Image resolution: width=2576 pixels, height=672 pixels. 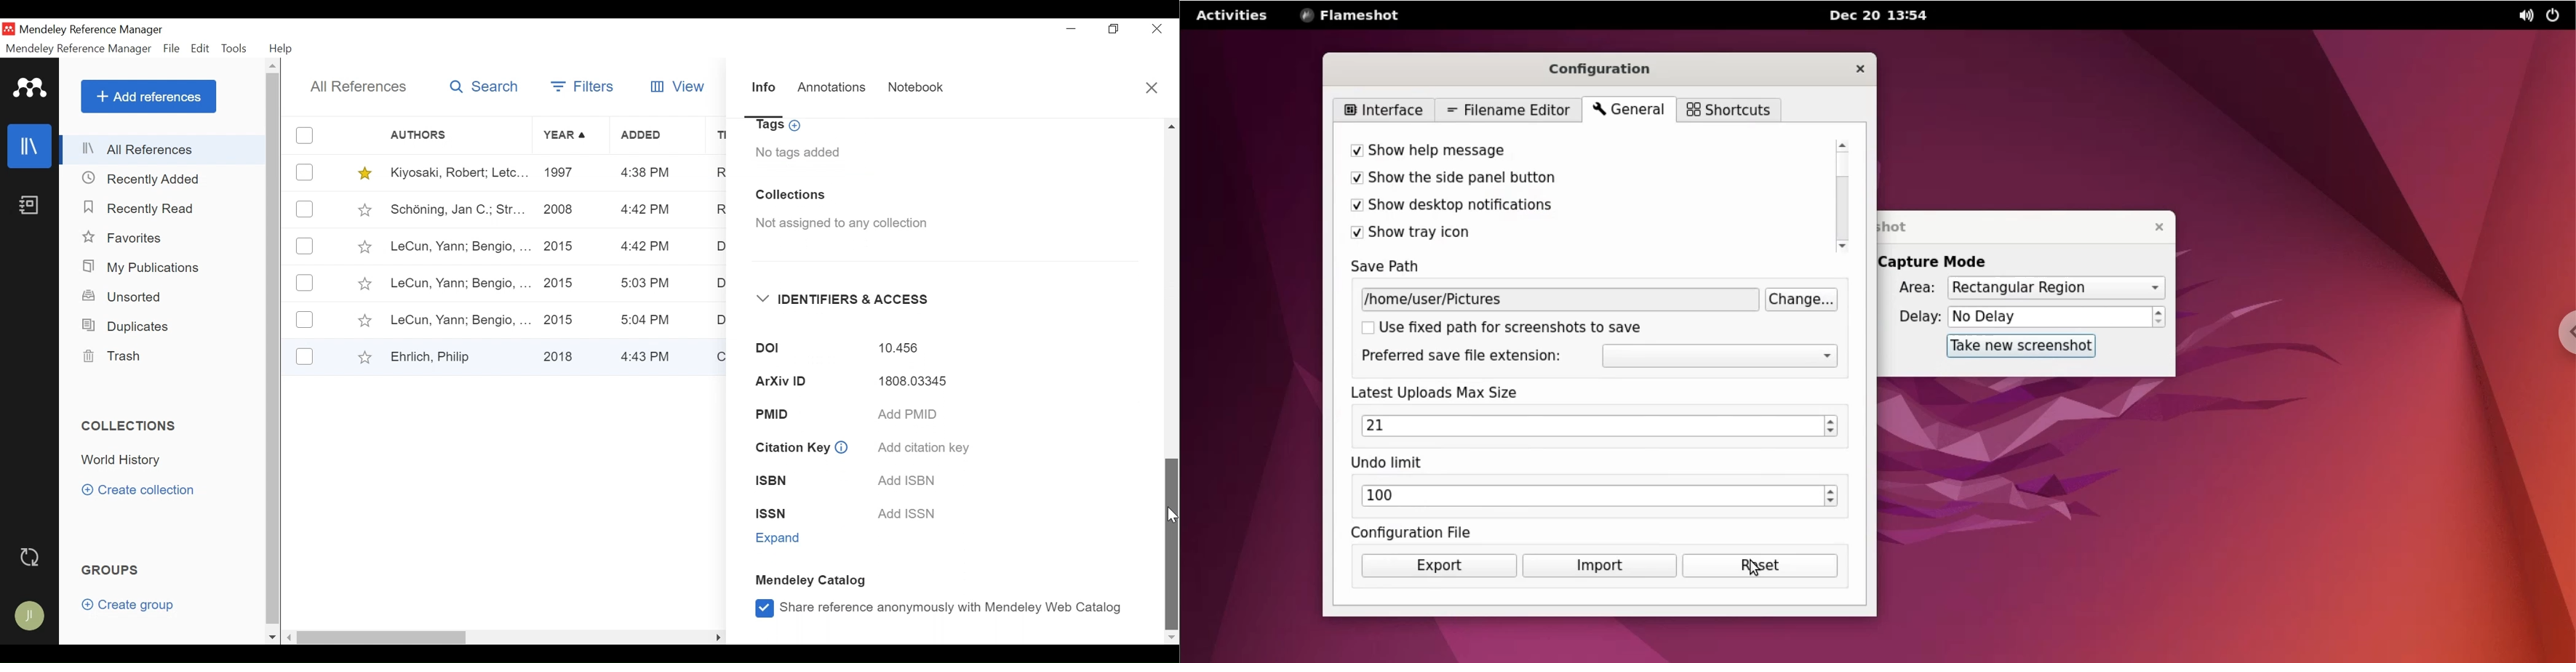 What do you see at coordinates (173, 48) in the screenshot?
I see `File` at bounding box center [173, 48].